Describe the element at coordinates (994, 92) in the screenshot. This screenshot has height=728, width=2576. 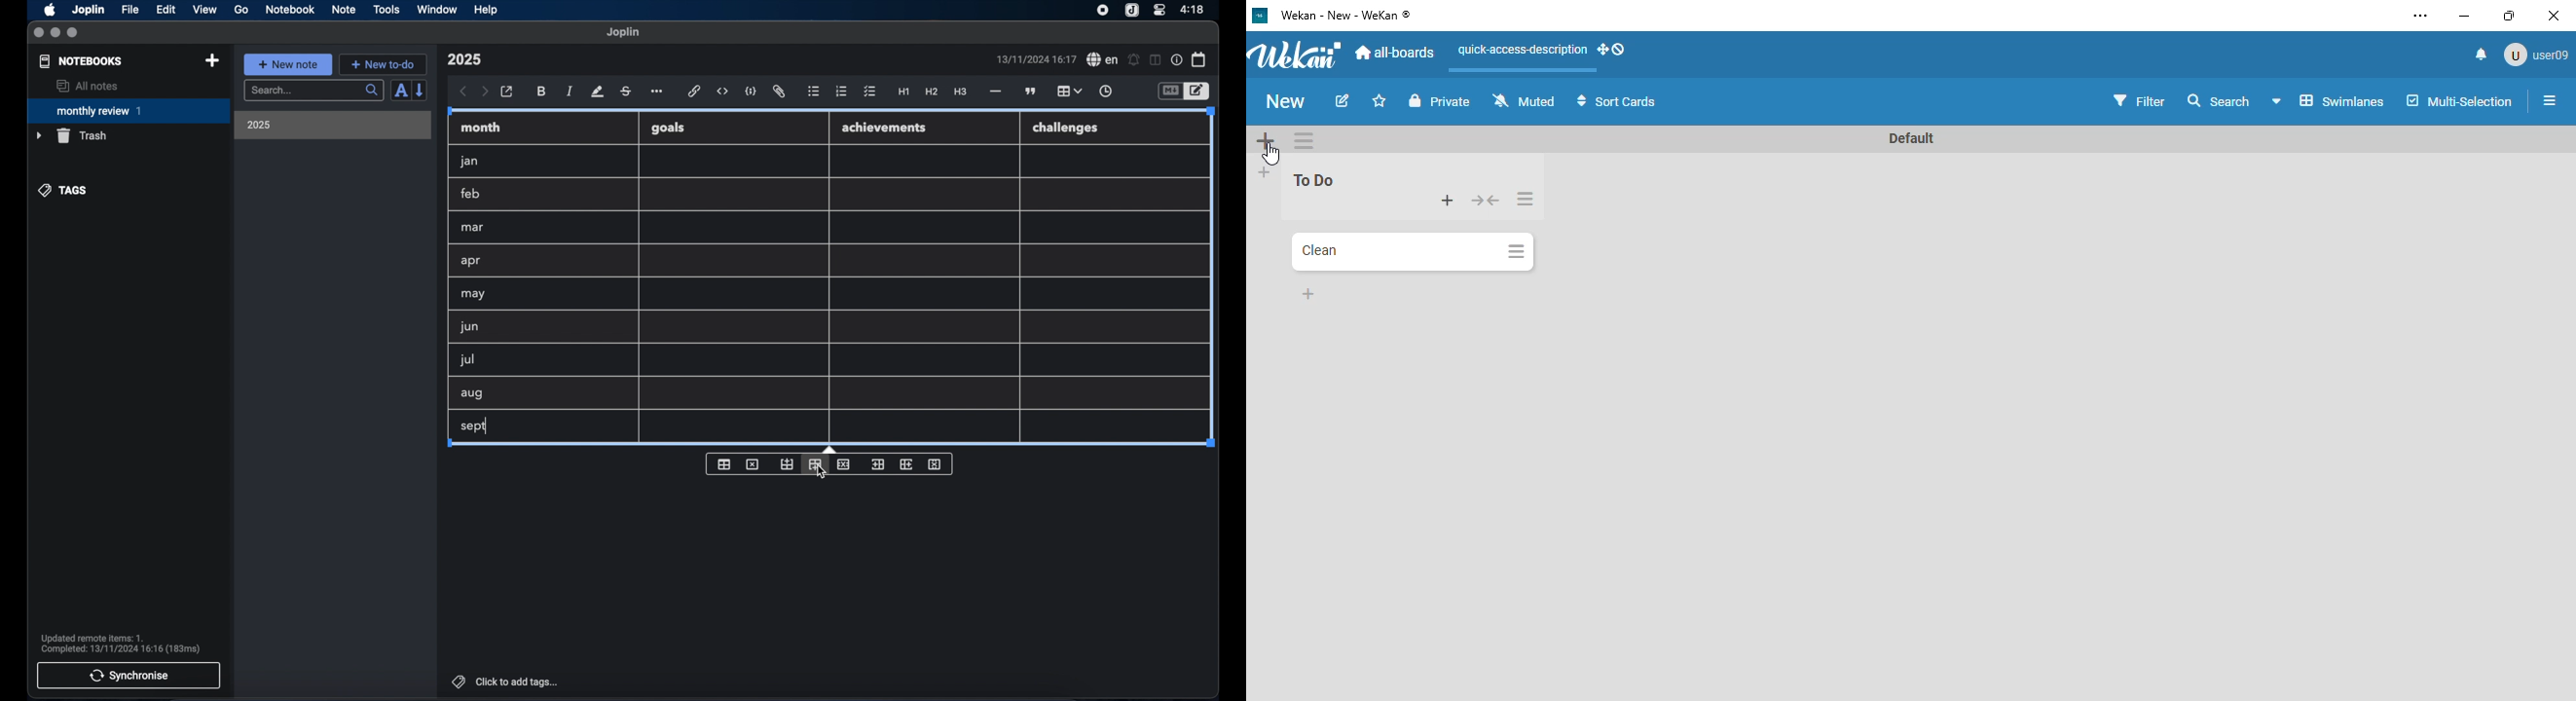
I see `horizontal rule` at that location.